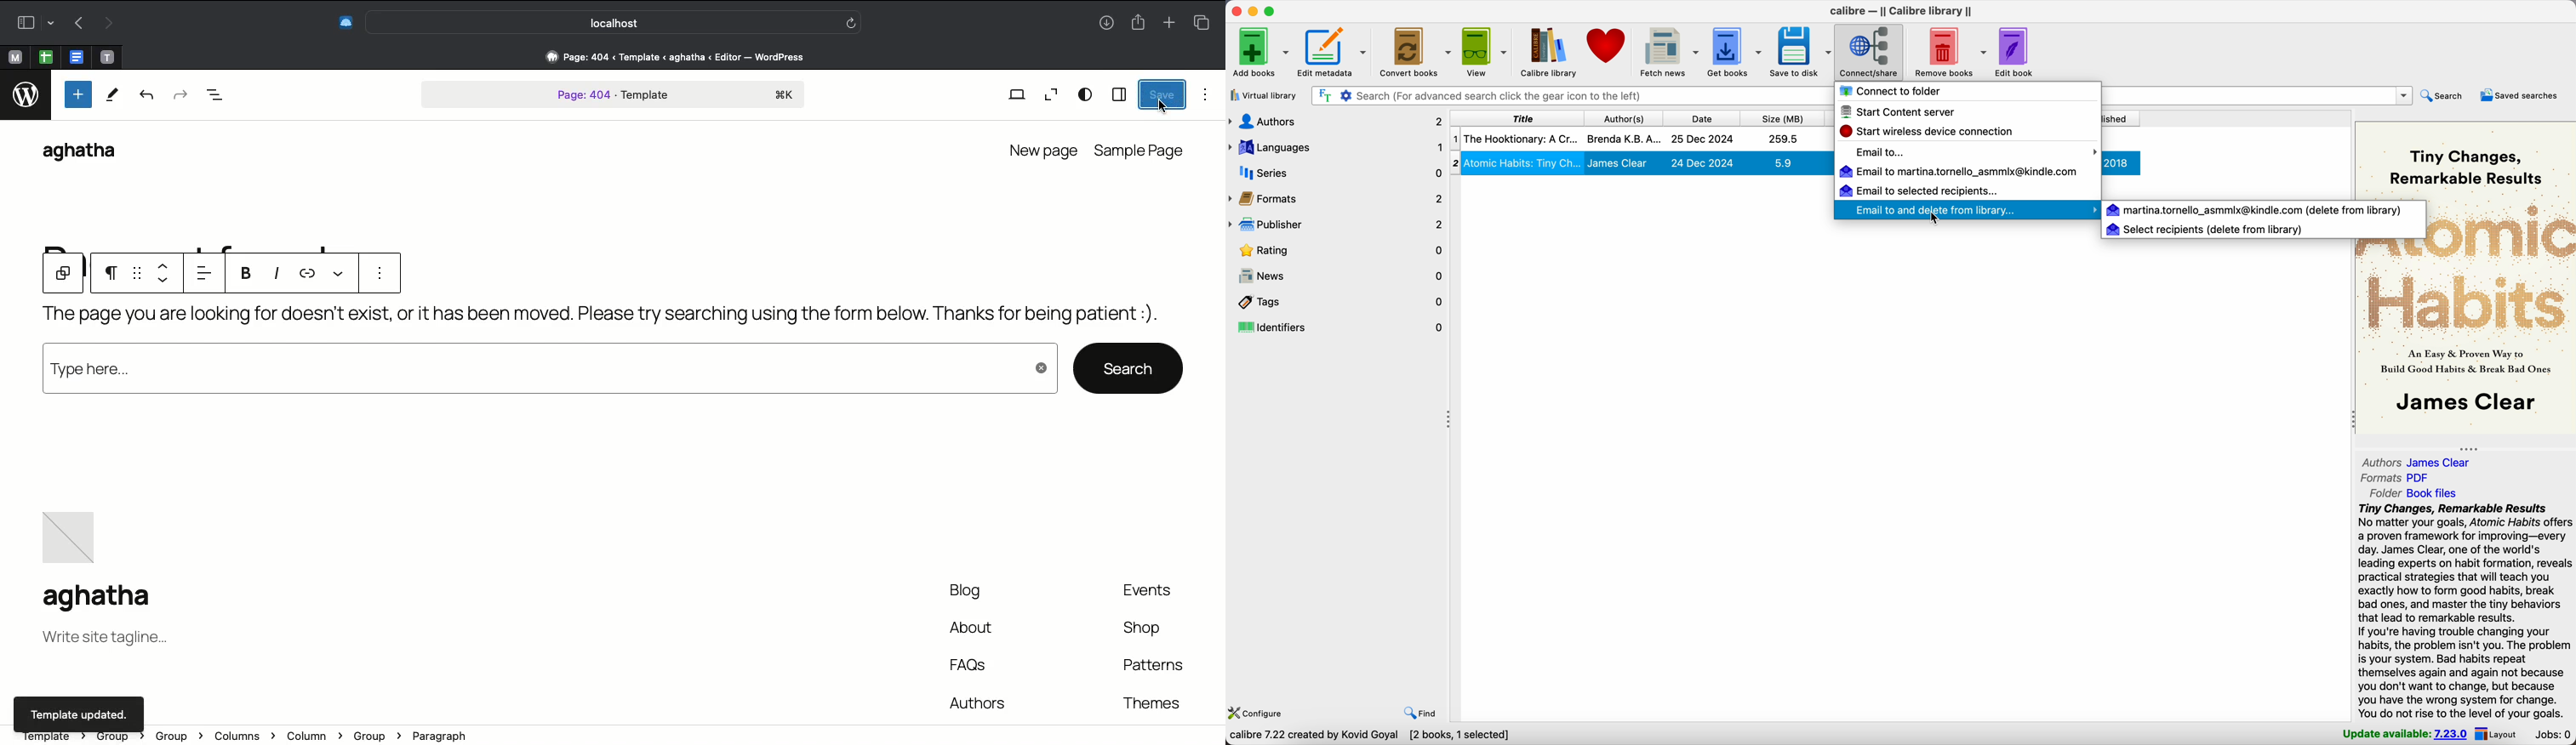 The width and height of the screenshot is (2576, 756). What do you see at coordinates (1938, 219) in the screenshot?
I see `Cursor` at bounding box center [1938, 219].